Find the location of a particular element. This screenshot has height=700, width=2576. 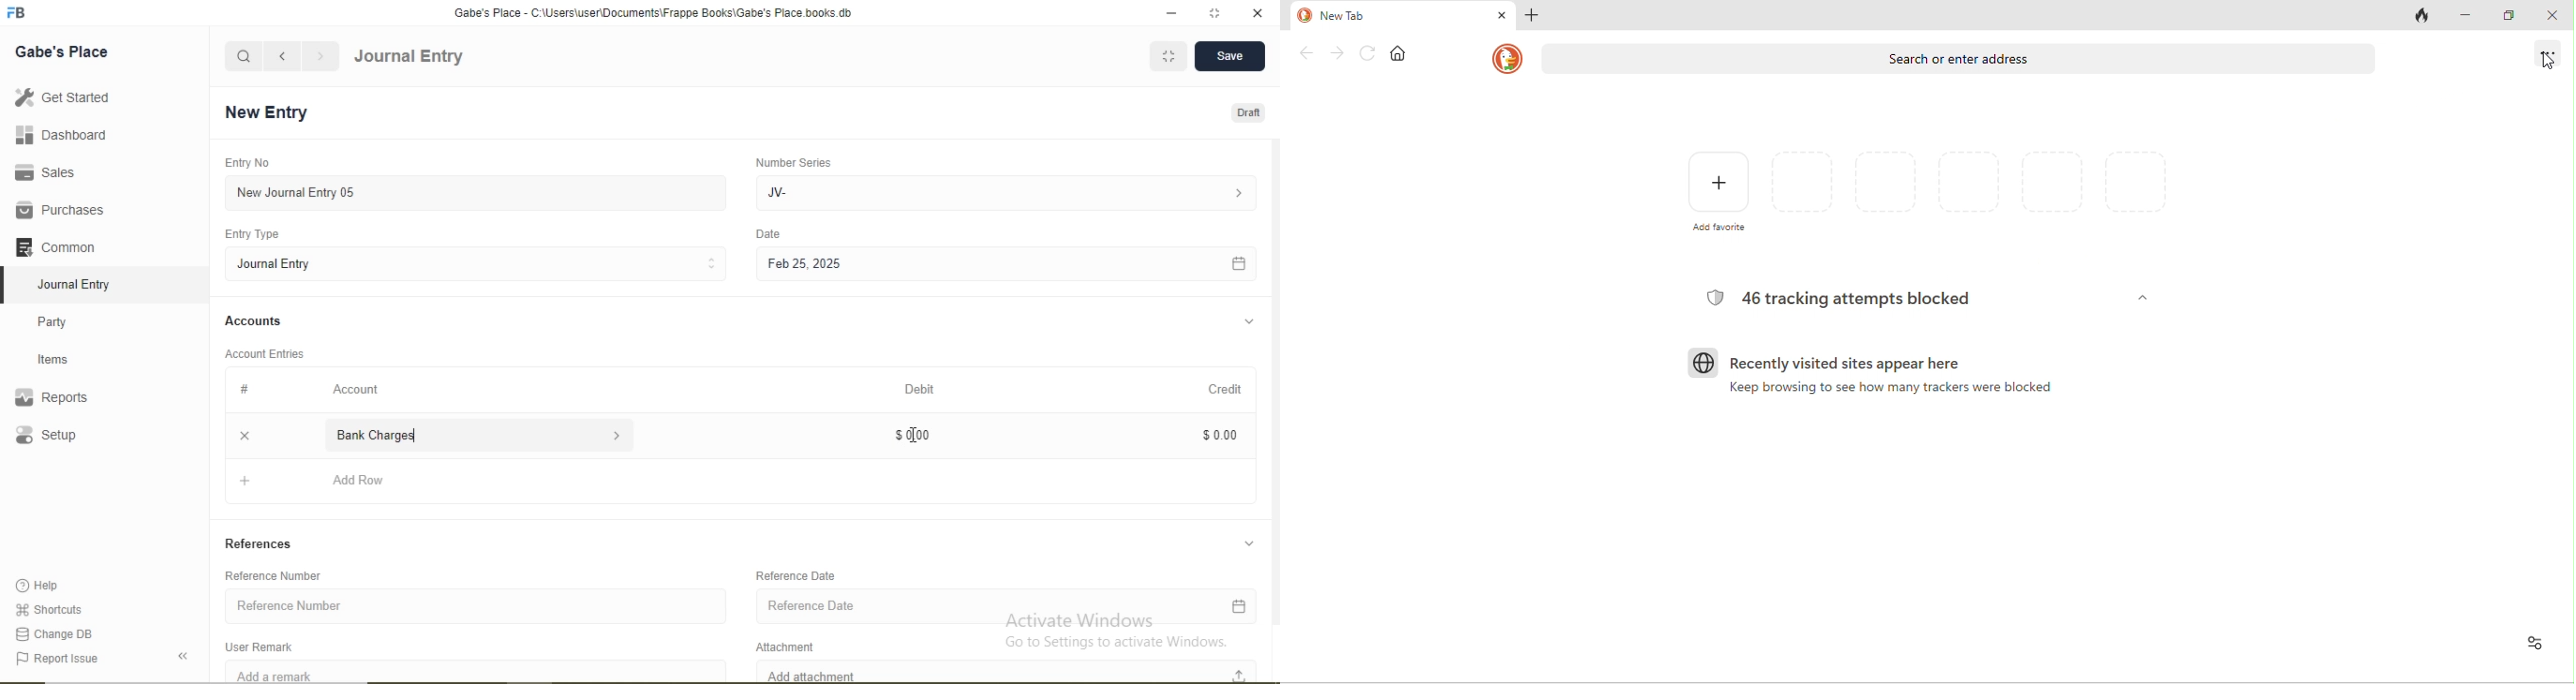

home is located at coordinates (1398, 55).